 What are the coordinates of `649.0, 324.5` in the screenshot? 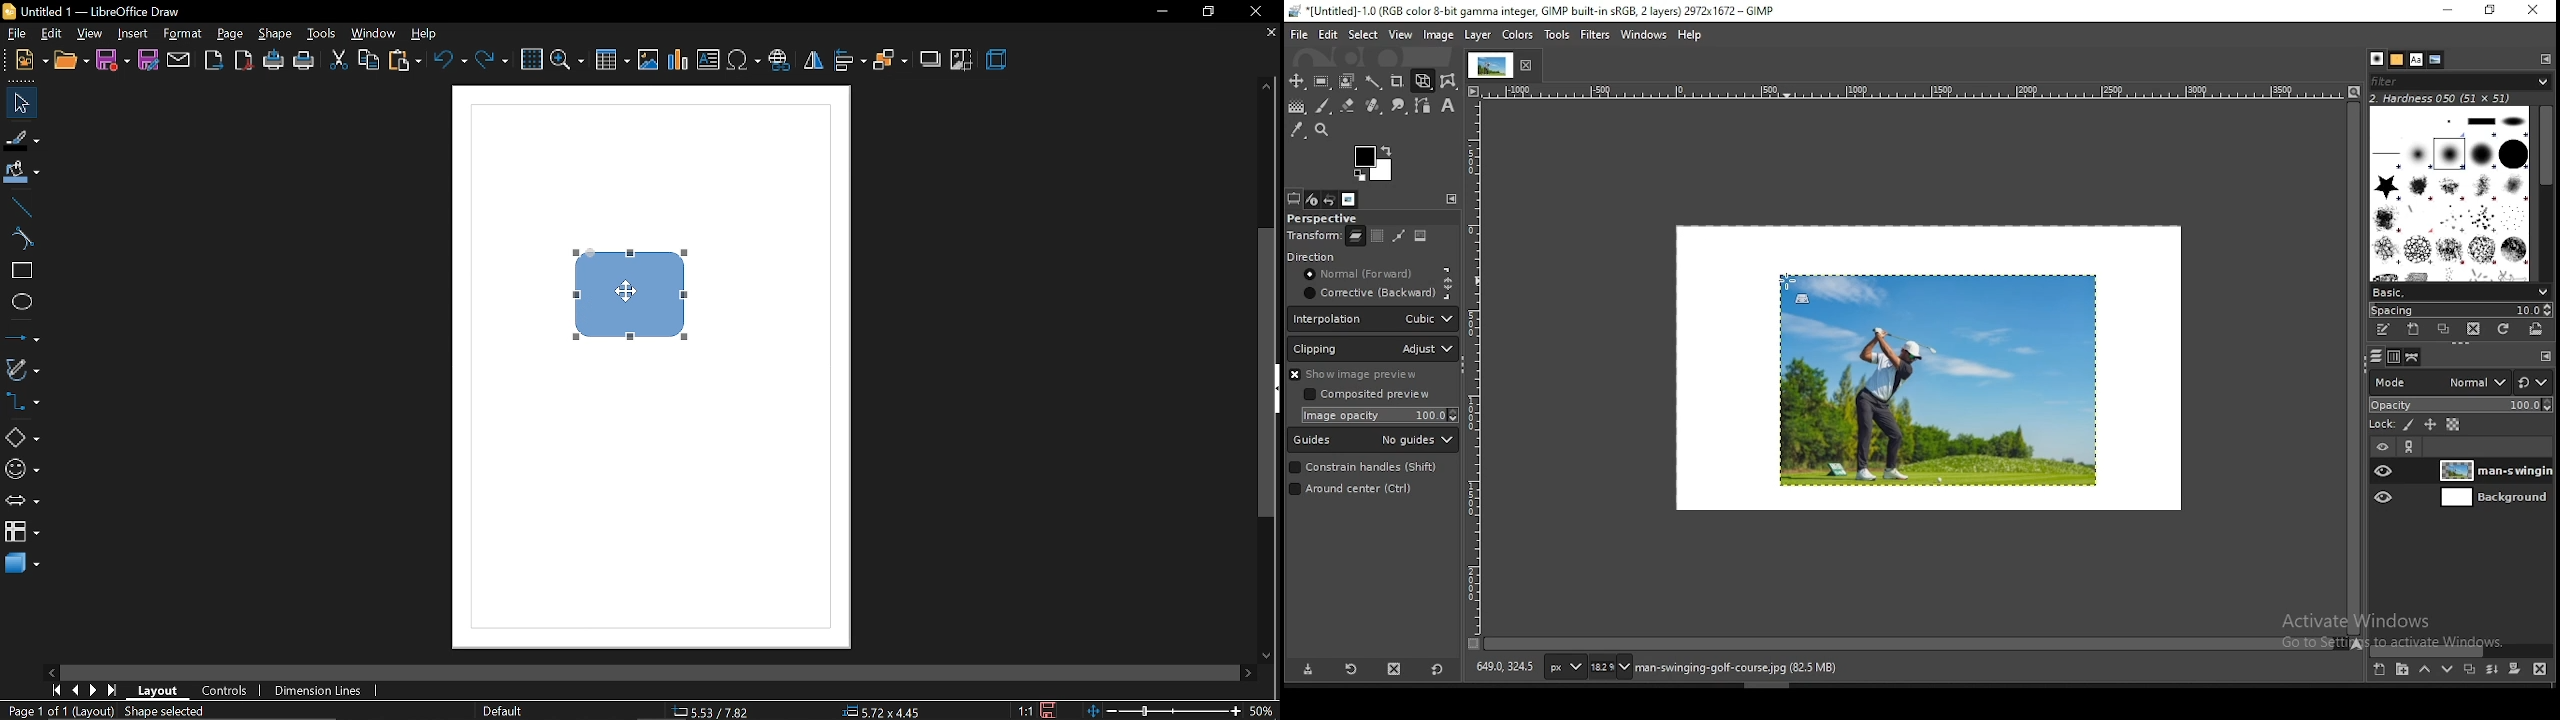 It's located at (1504, 668).